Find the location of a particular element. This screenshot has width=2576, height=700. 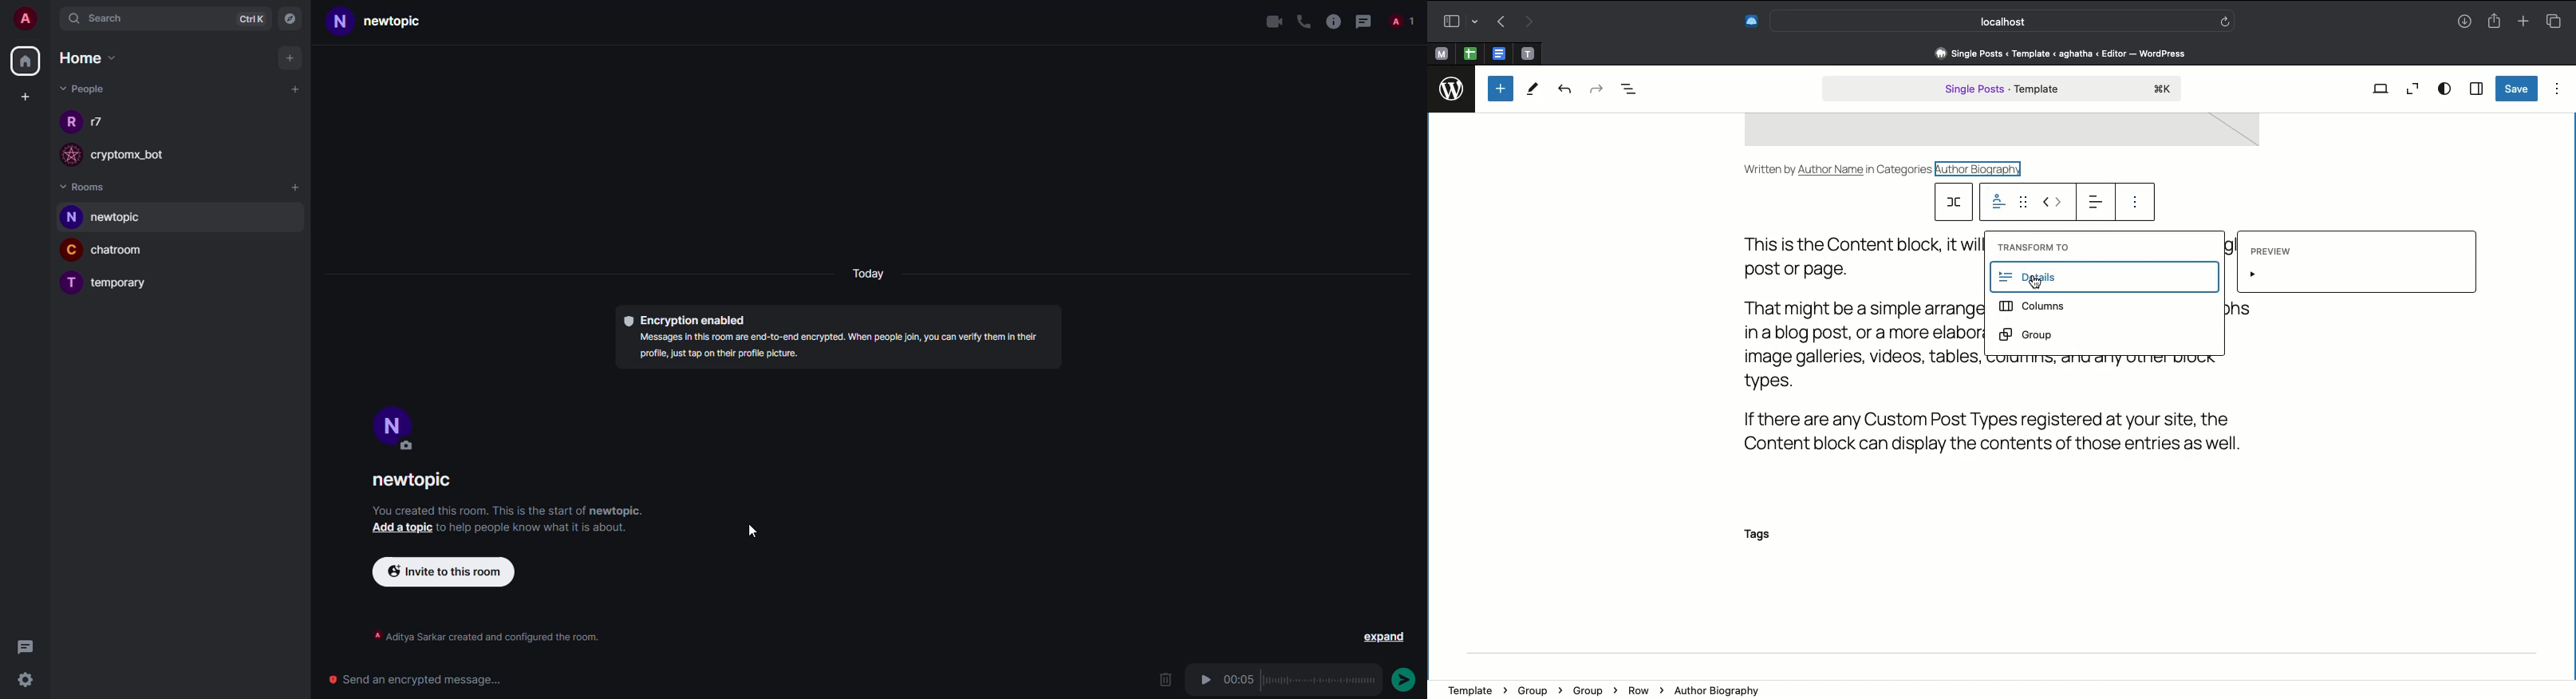

Zoom out is located at coordinates (2412, 89).